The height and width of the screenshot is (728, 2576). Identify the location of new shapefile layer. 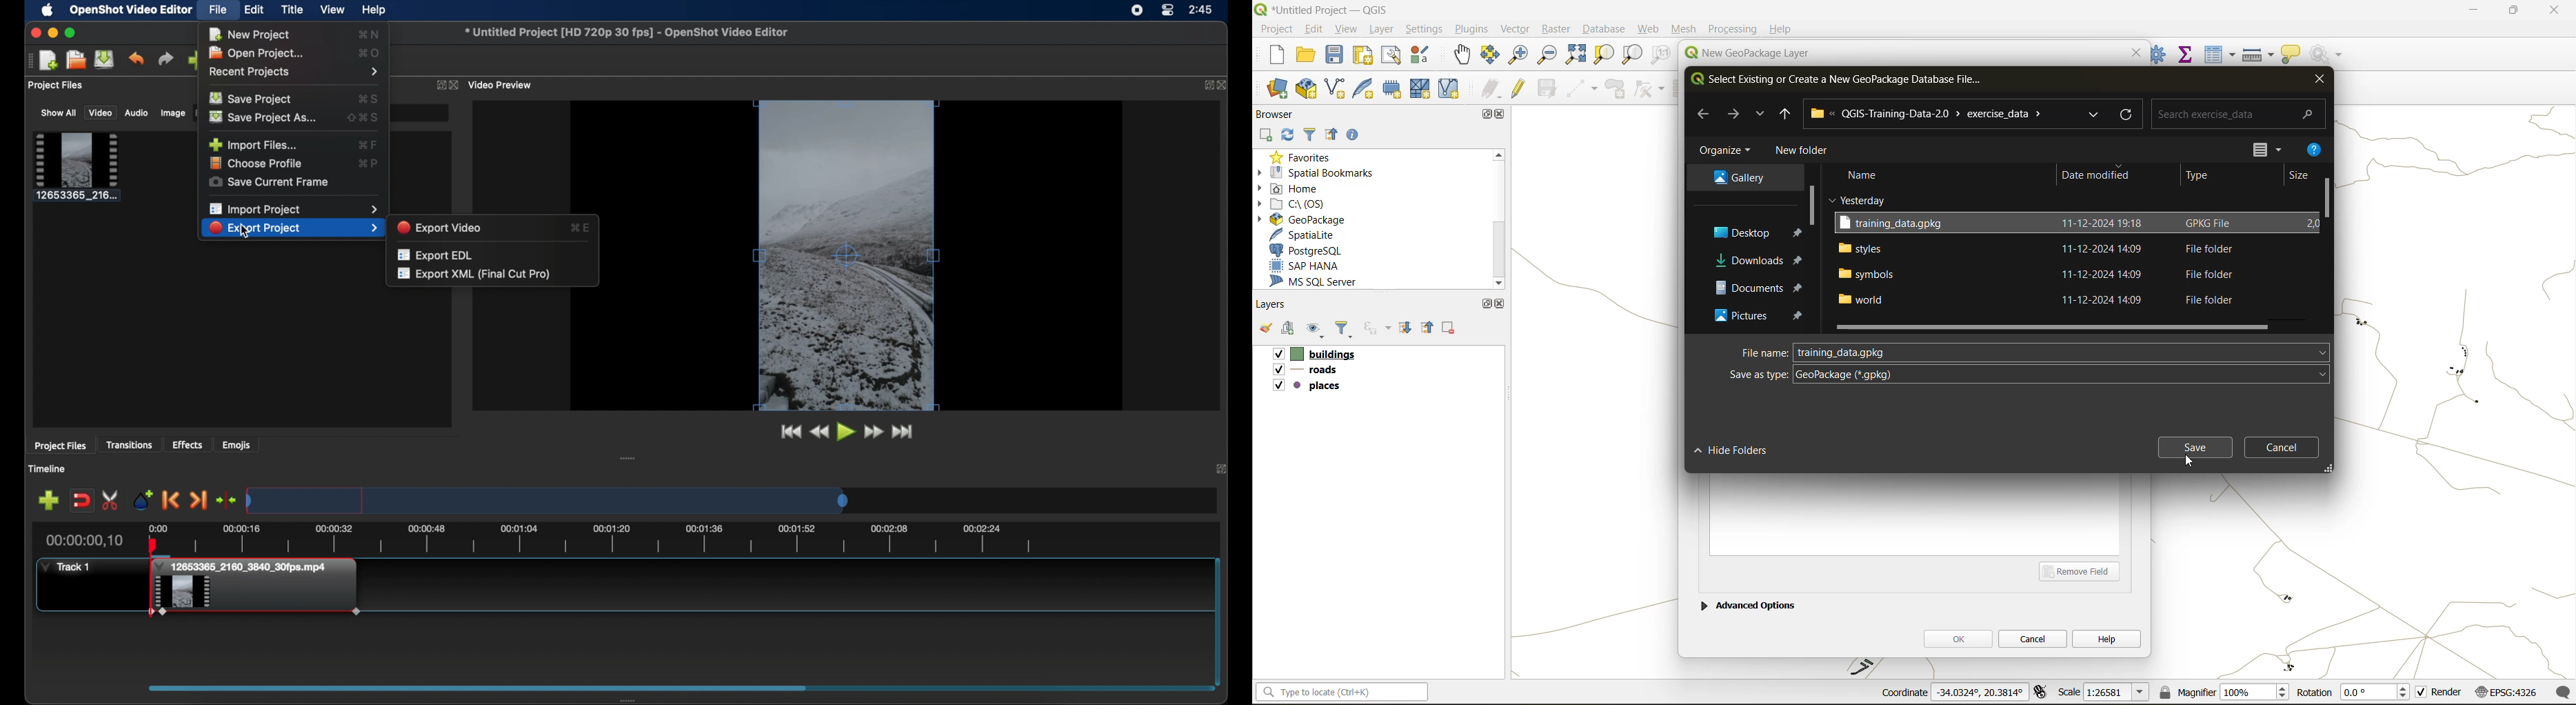
(1336, 89).